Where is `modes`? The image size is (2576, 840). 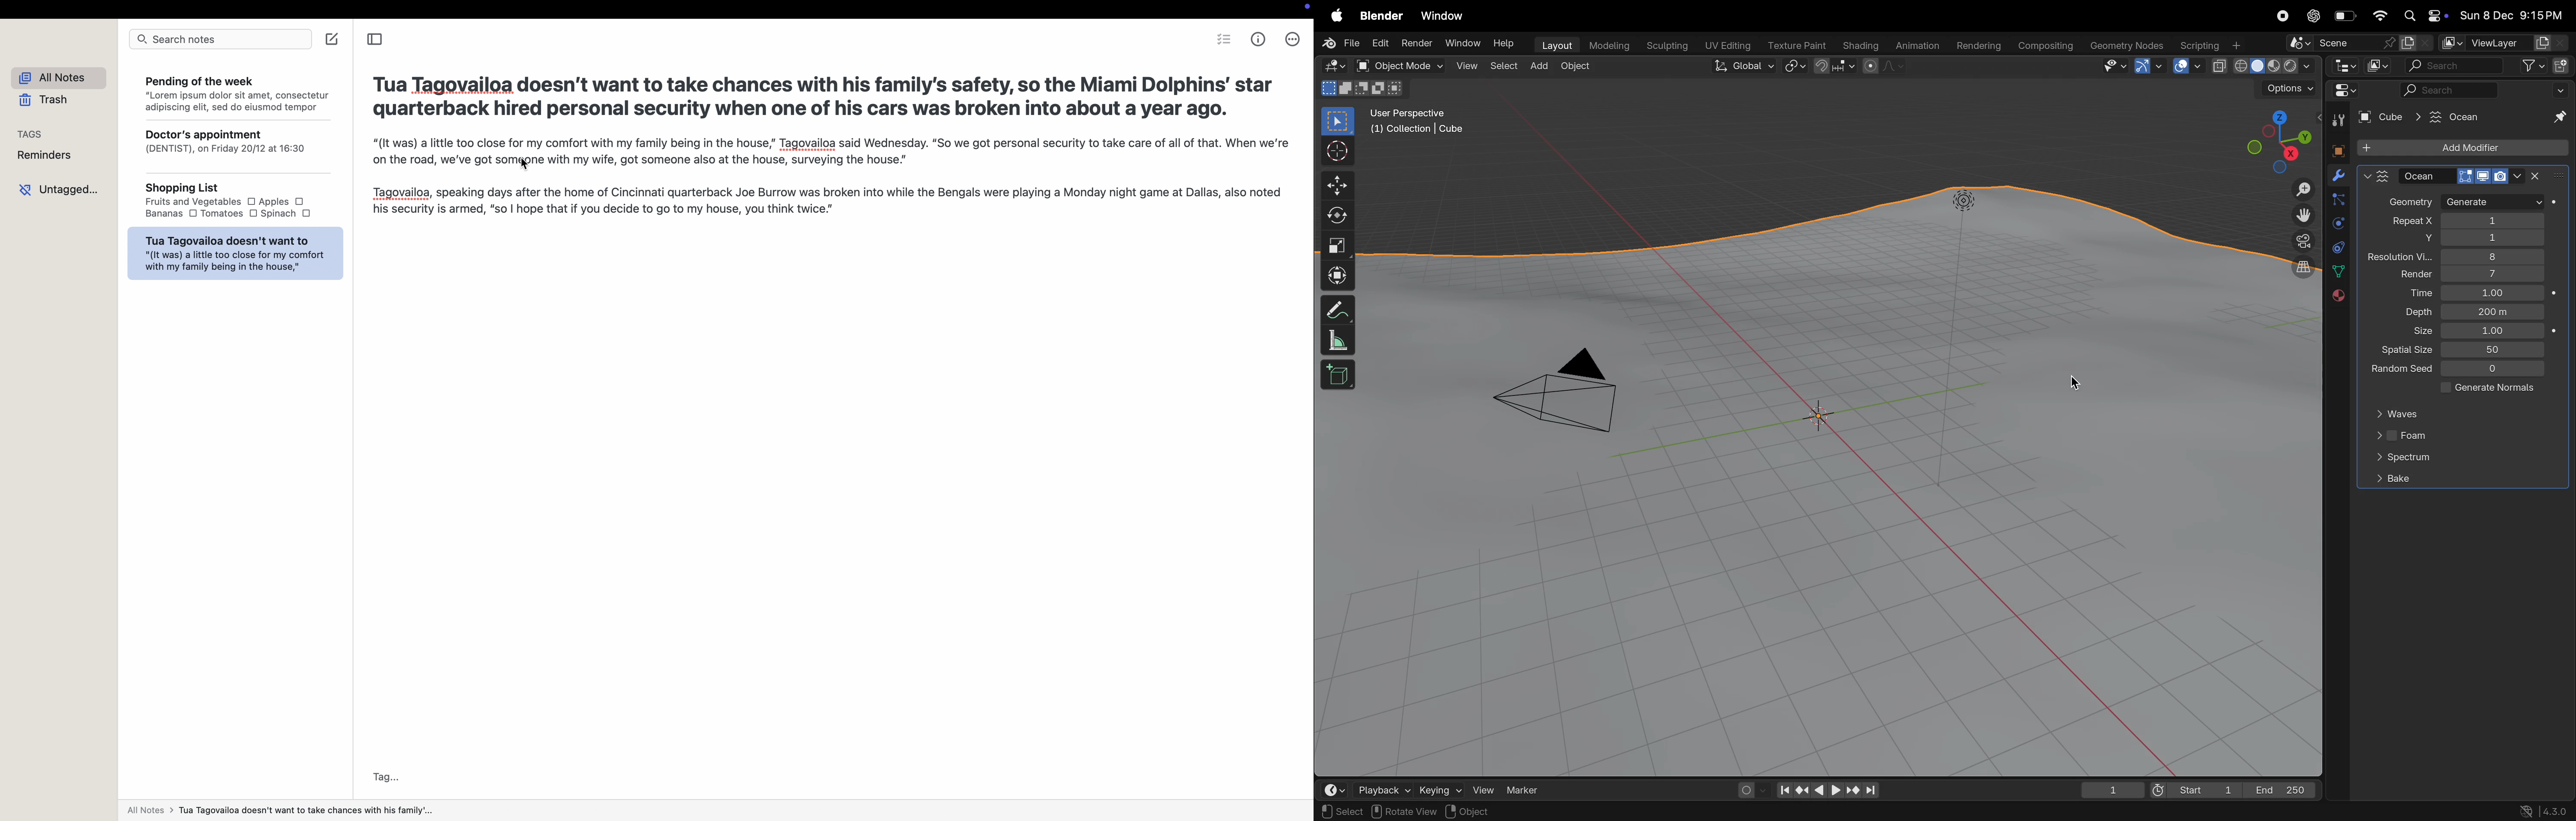
modes is located at coordinates (1362, 88).